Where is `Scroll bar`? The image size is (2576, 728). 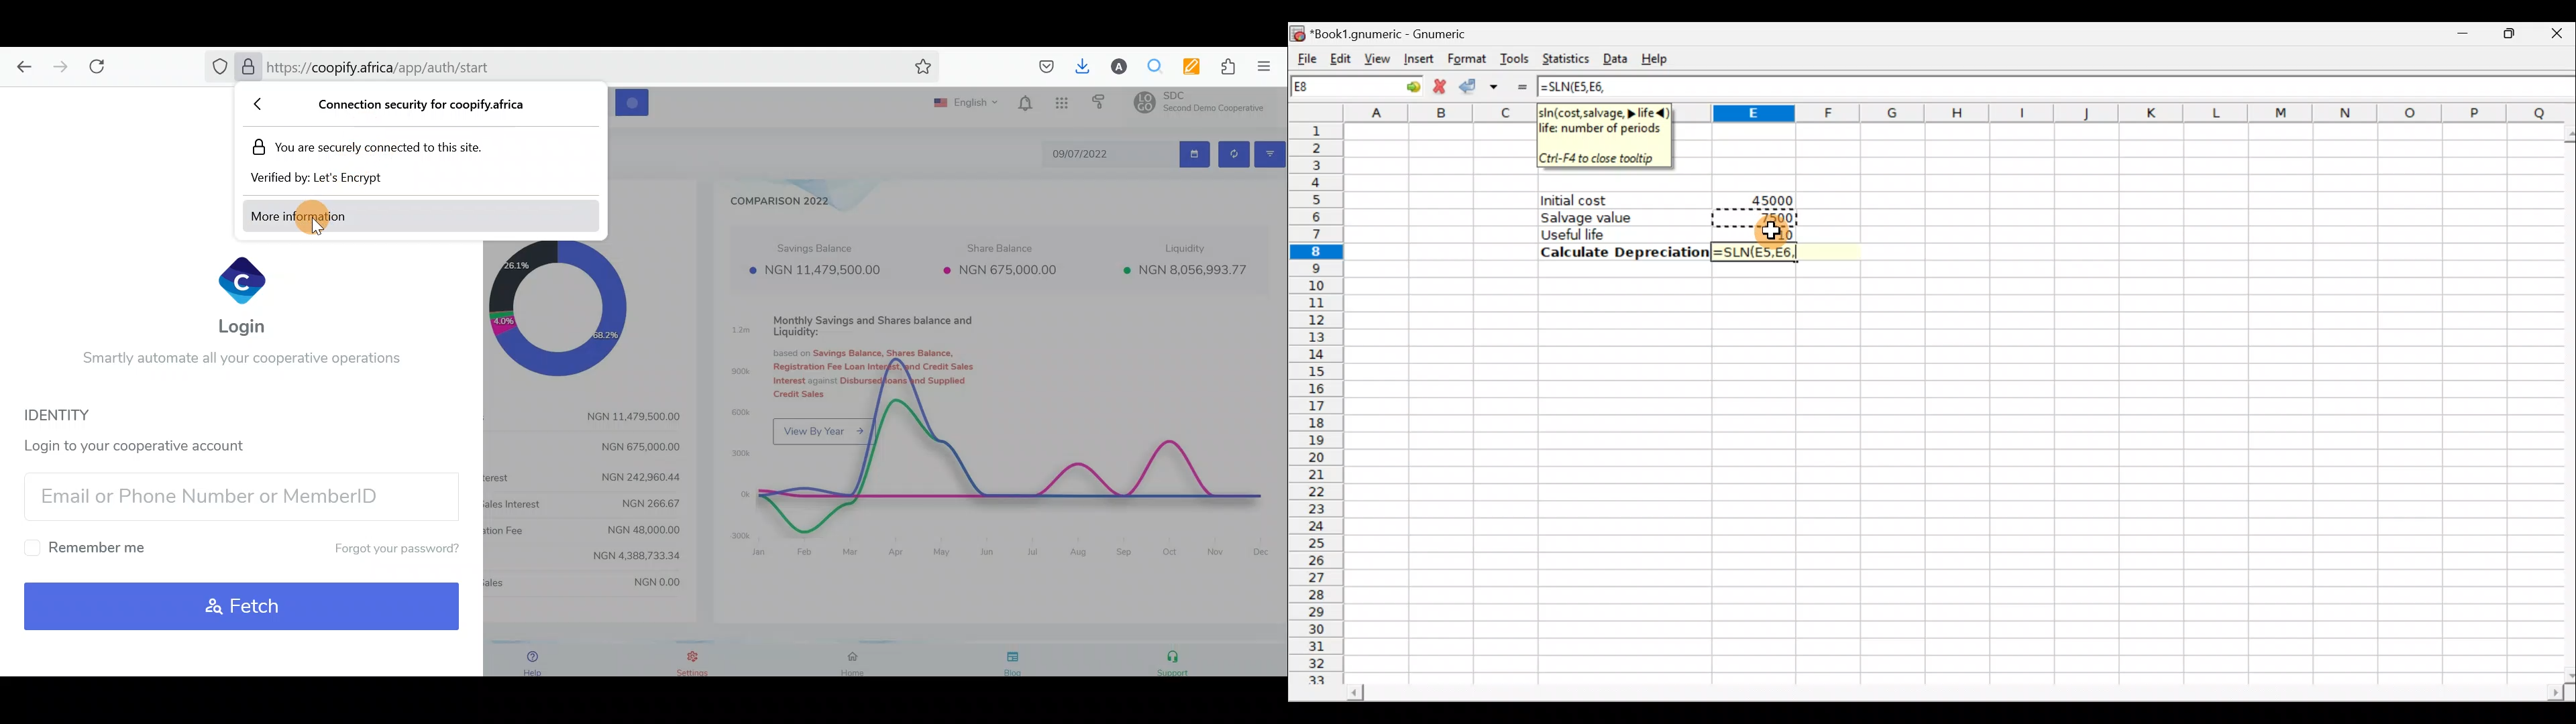
Scroll bar is located at coordinates (1941, 689).